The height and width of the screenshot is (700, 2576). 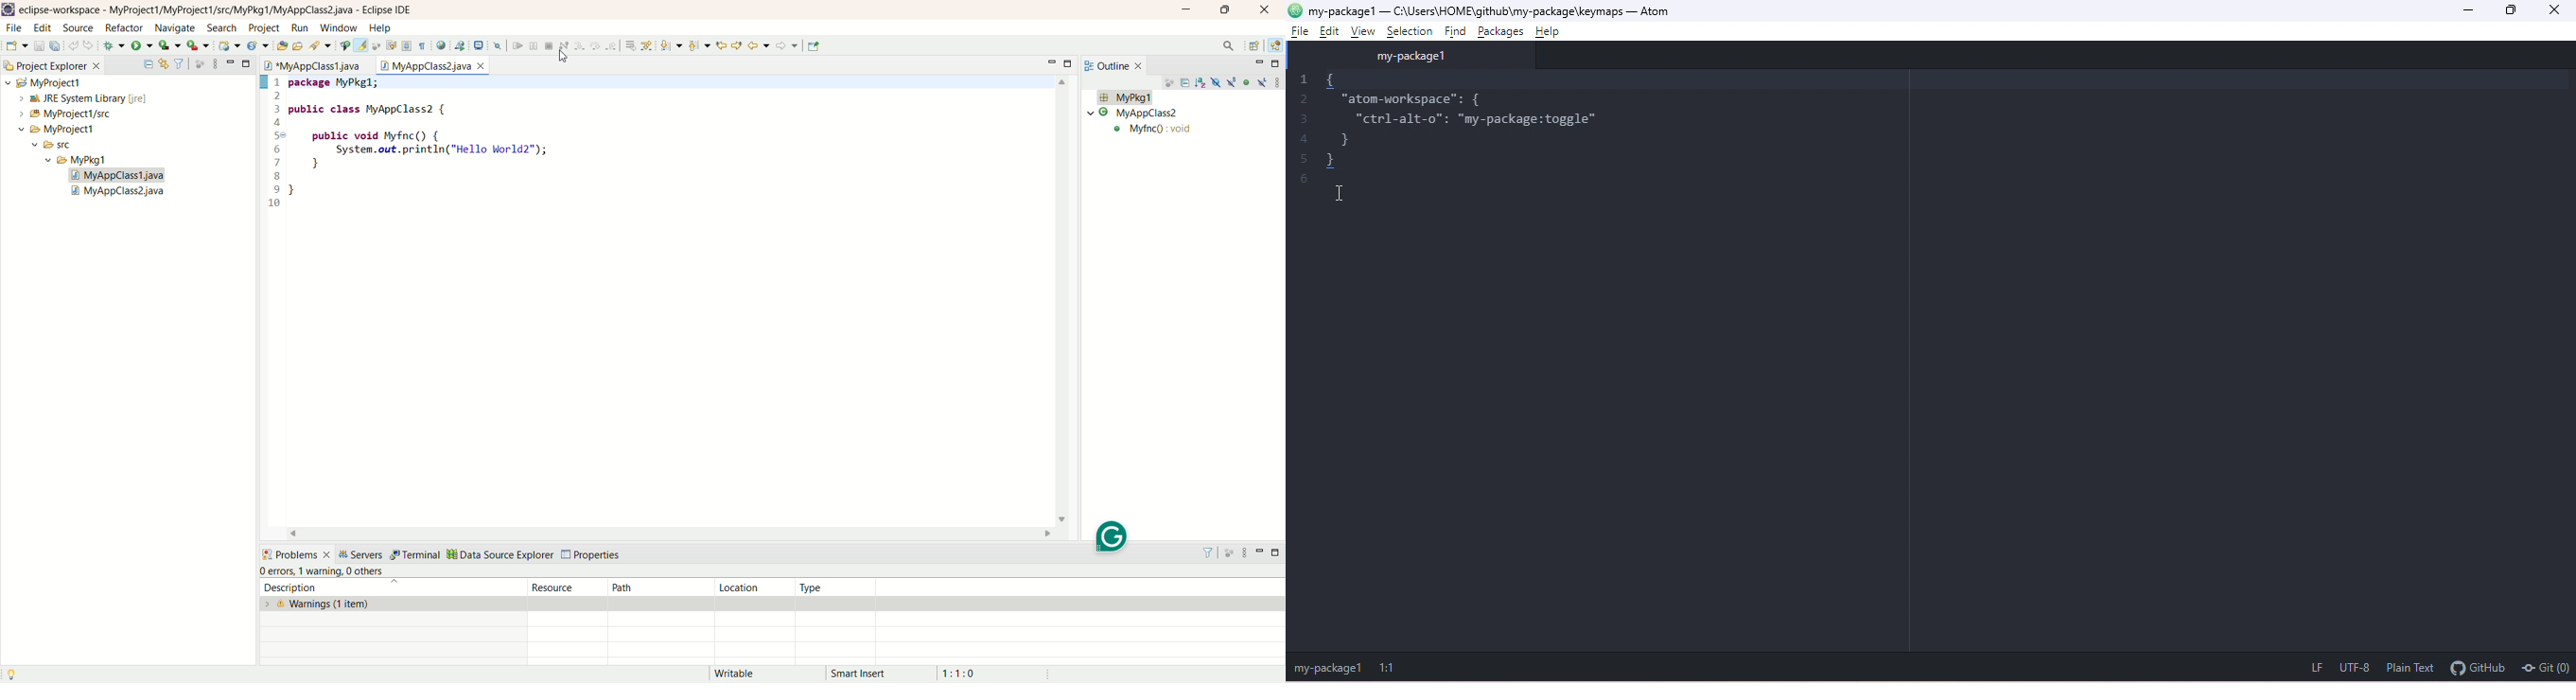 What do you see at coordinates (612, 48) in the screenshot?
I see `step return` at bounding box center [612, 48].